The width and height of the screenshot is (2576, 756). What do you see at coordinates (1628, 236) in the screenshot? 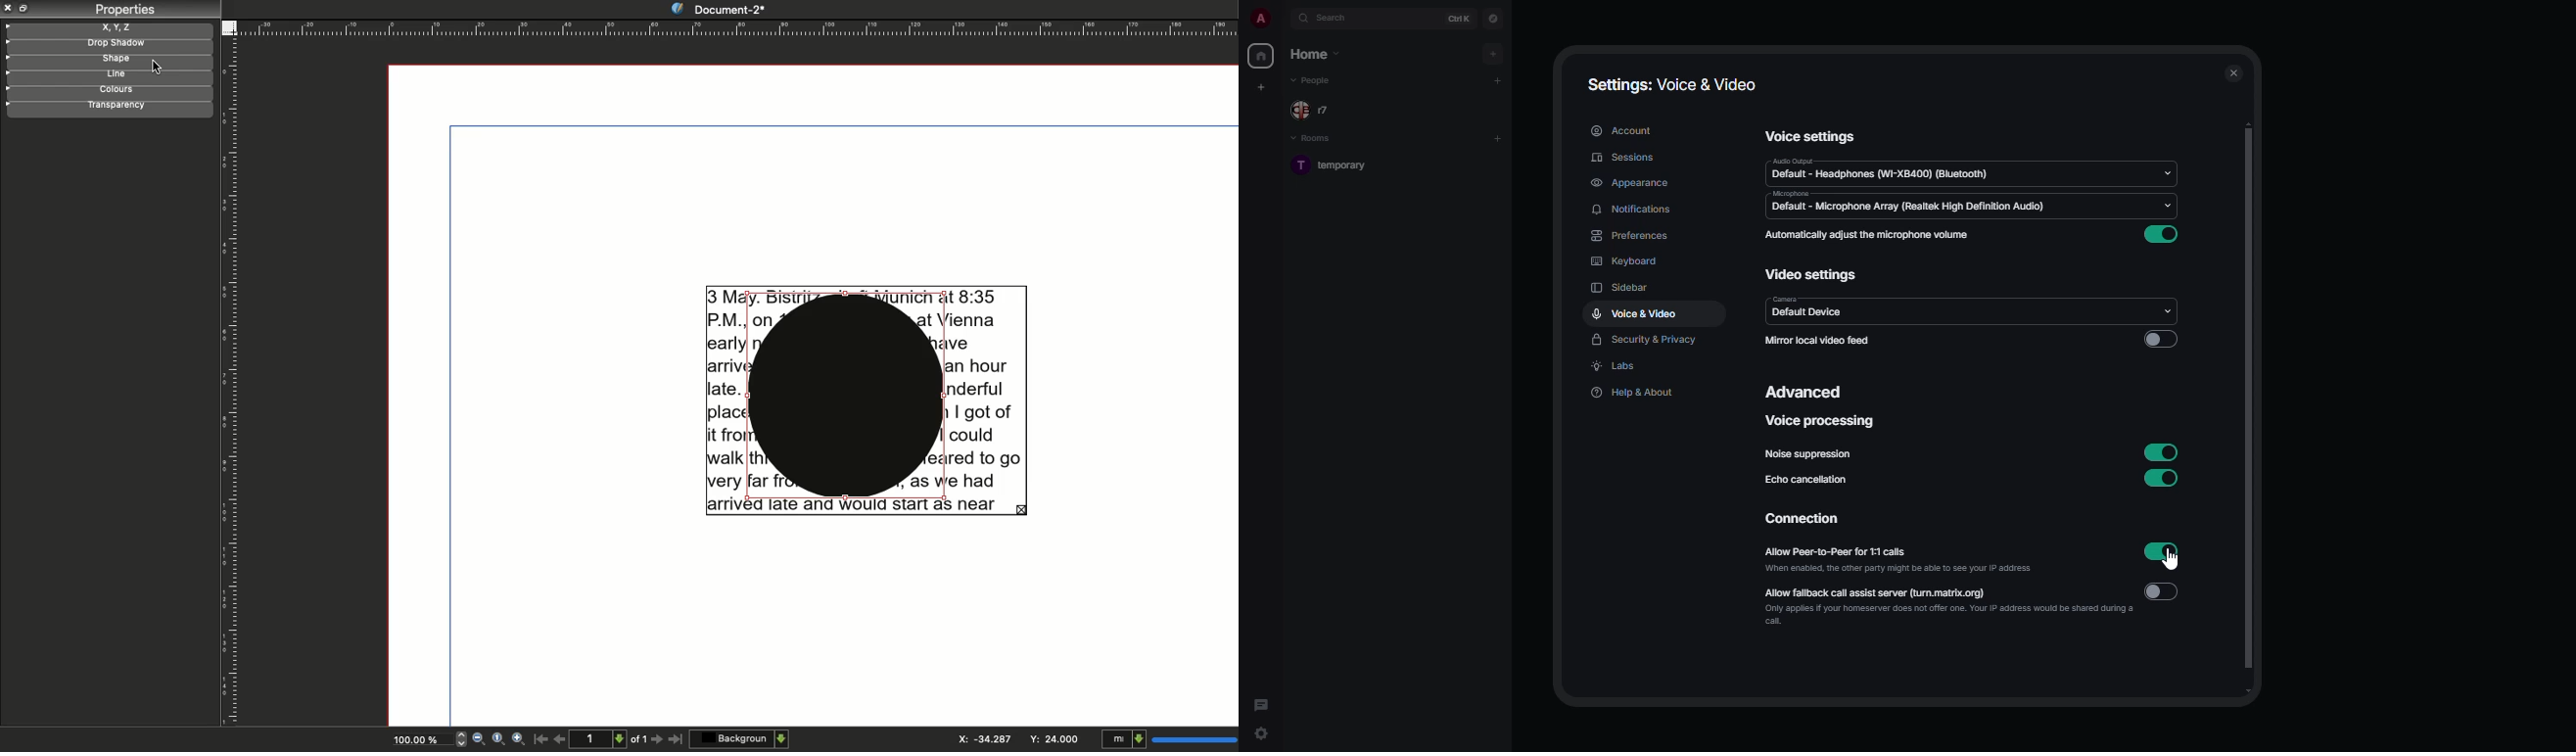
I see `preferences` at bounding box center [1628, 236].